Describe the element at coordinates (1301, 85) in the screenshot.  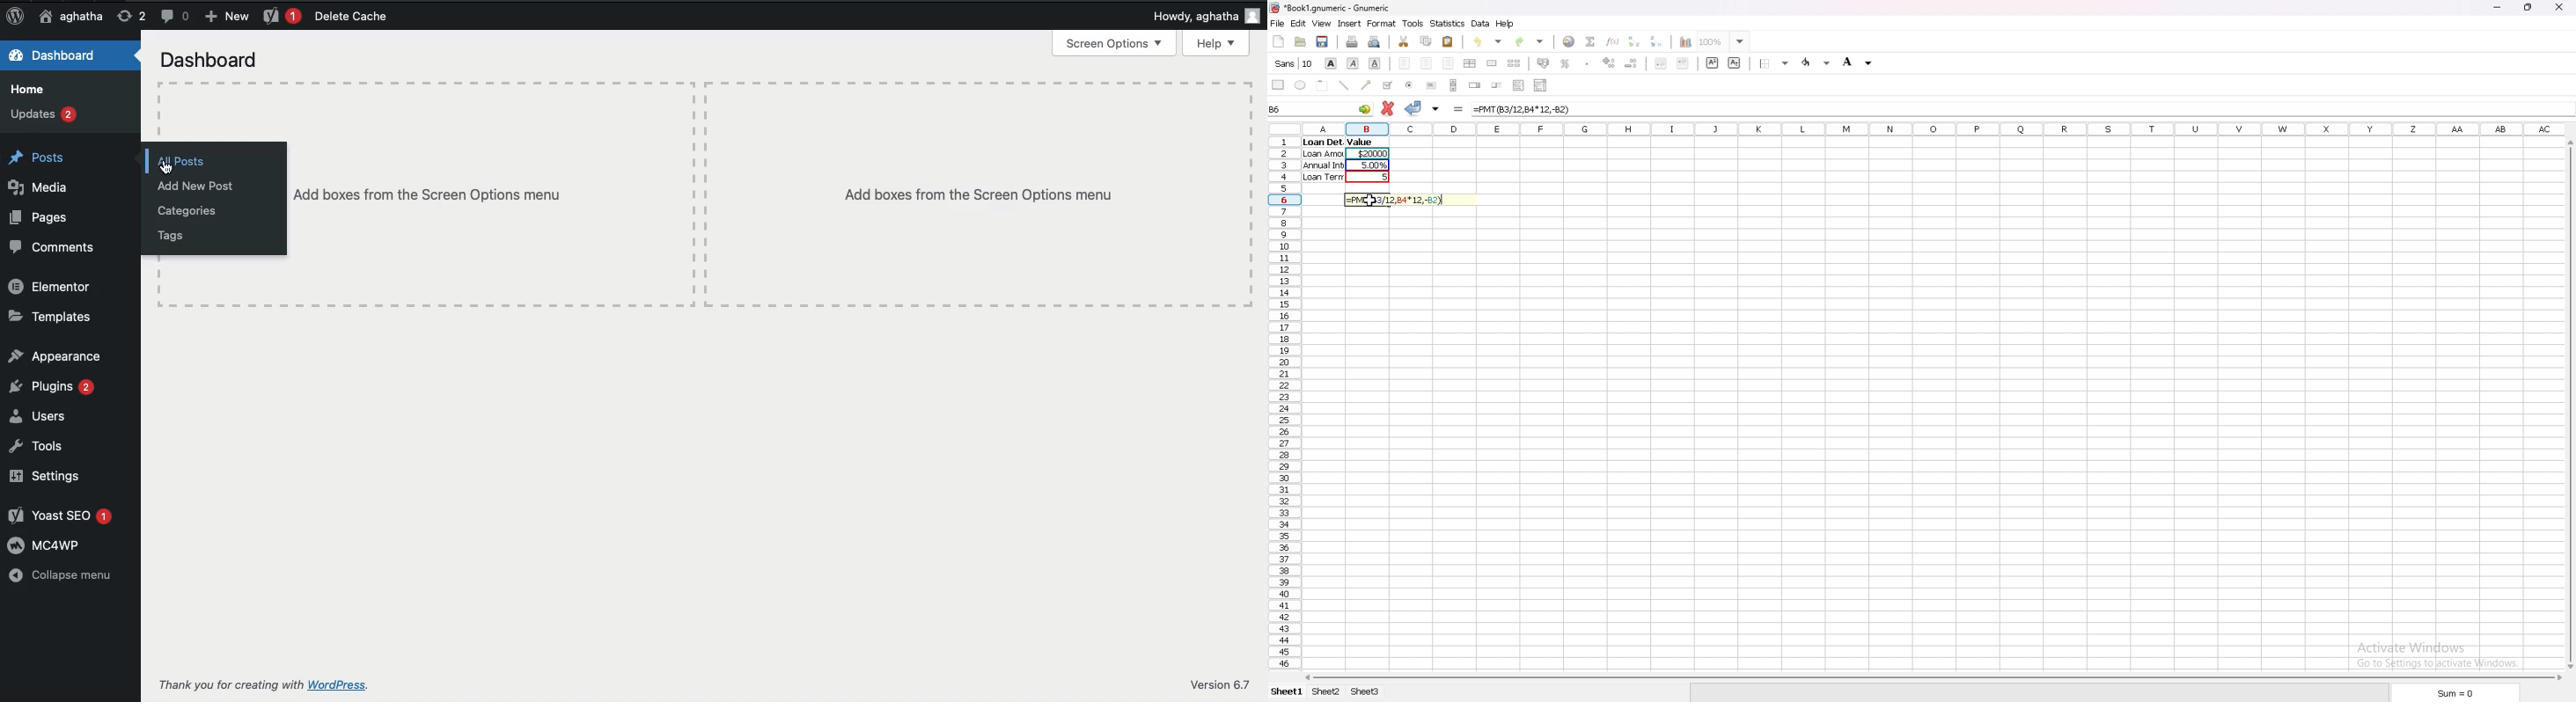
I see `ellipse` at that location.